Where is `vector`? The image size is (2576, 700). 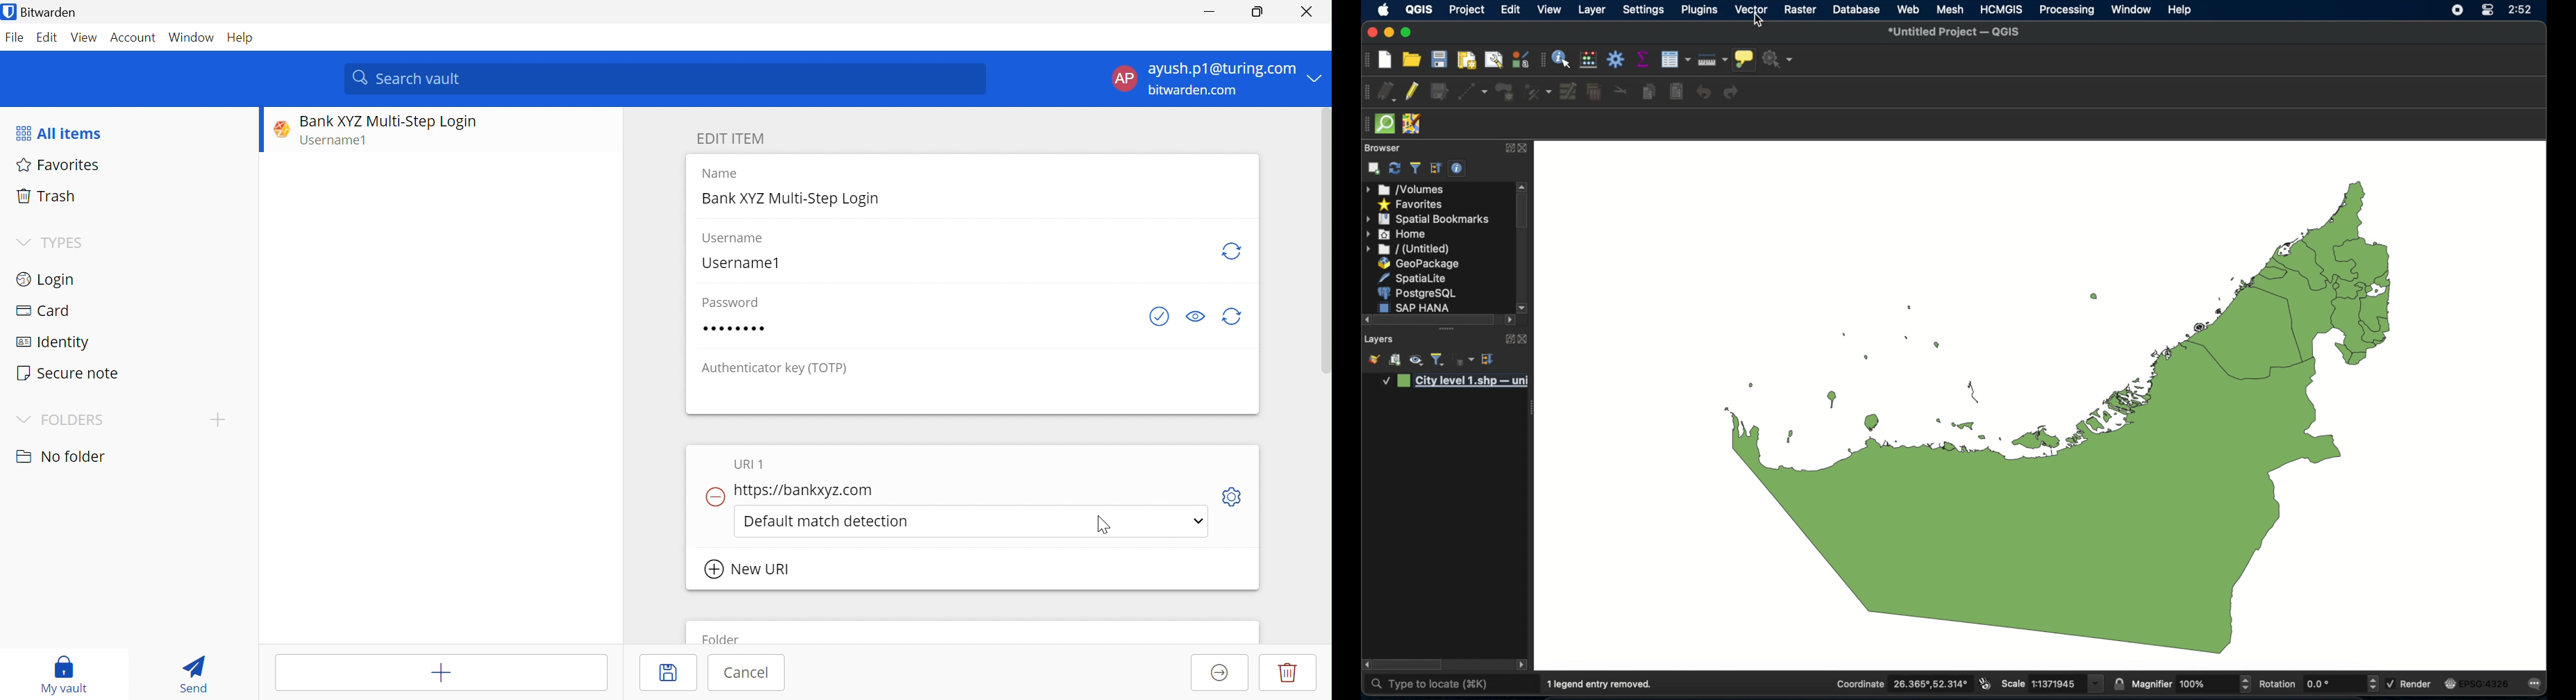
vector is located at coordinates (1752, 11).